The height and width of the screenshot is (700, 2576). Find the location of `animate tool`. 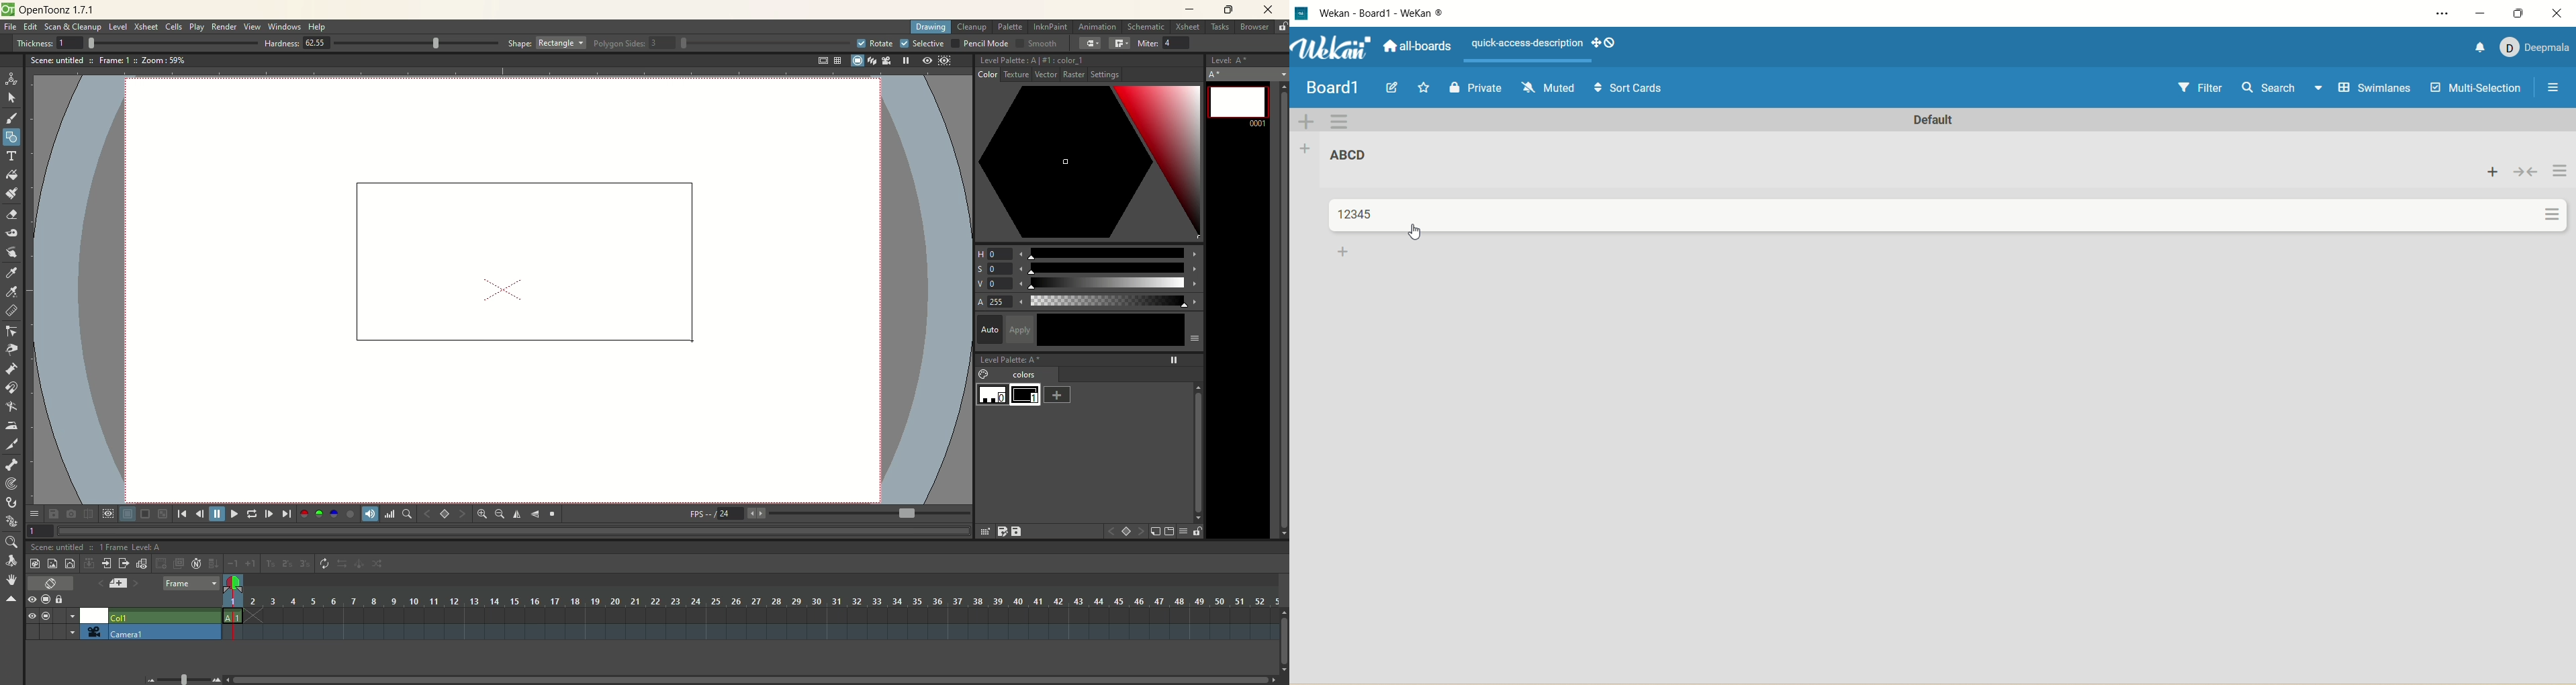

animate tool is located at coordinates (11, 79).